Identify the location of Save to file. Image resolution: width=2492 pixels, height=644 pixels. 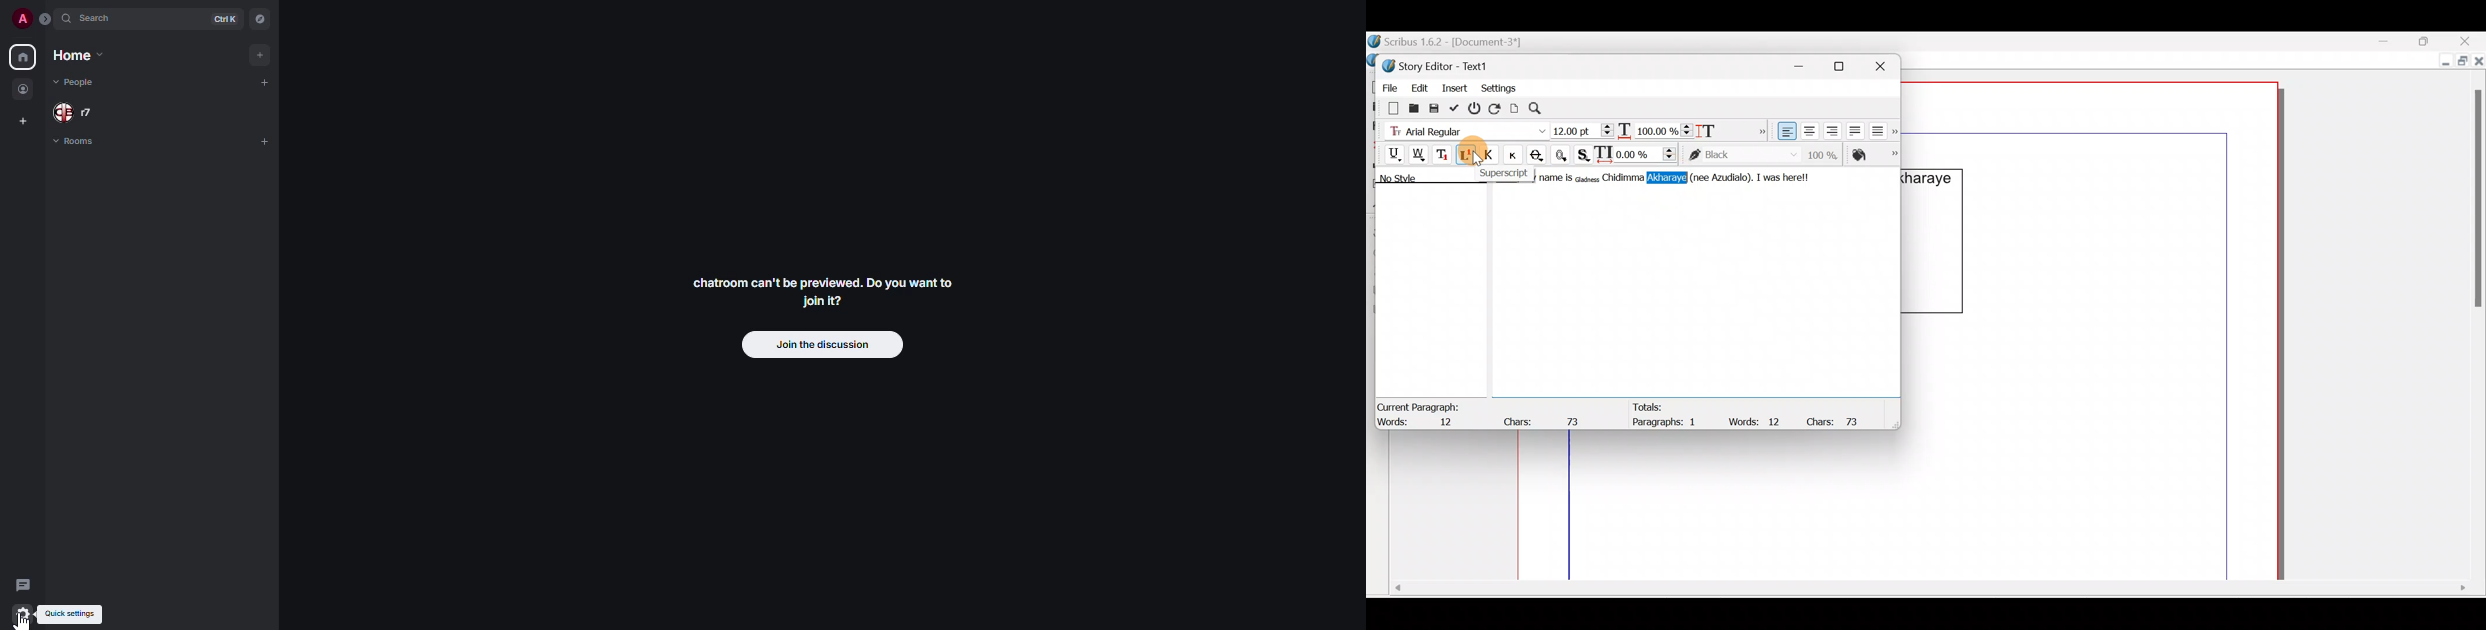
(1435, 107).